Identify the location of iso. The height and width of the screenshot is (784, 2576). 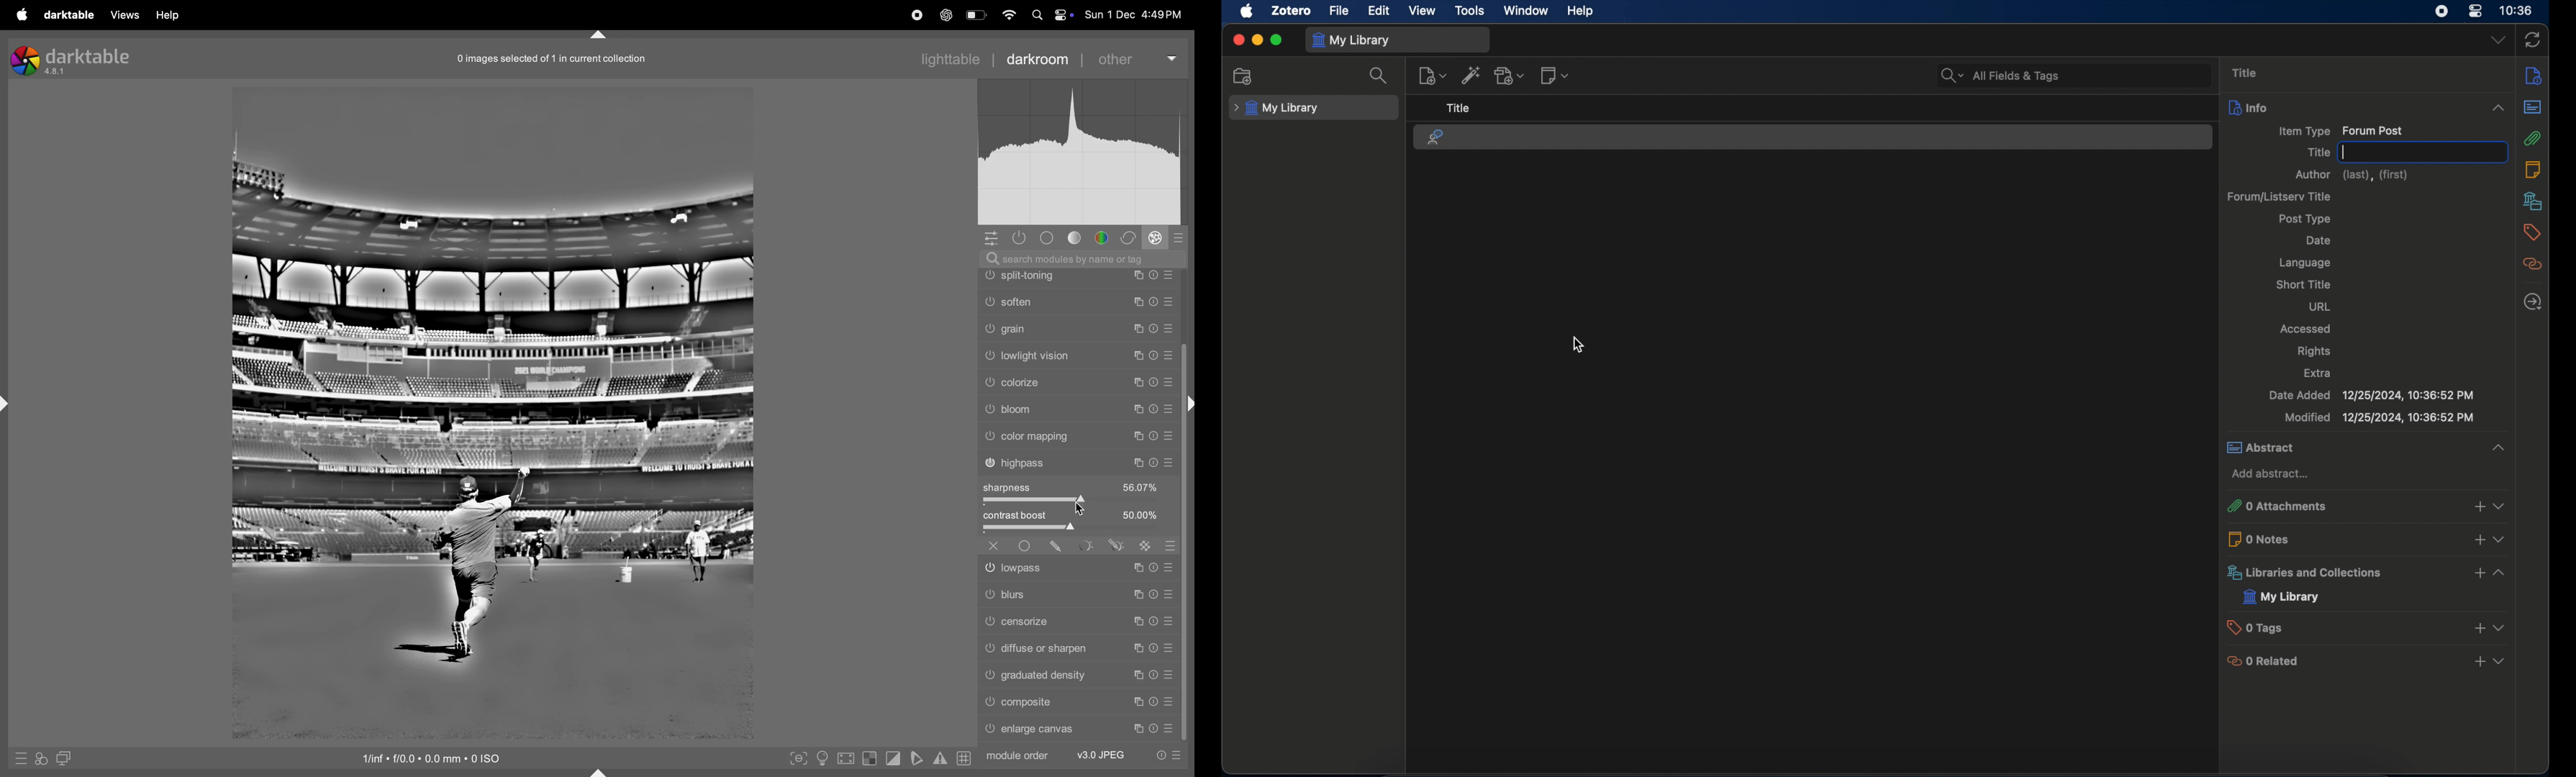
(442, 758).